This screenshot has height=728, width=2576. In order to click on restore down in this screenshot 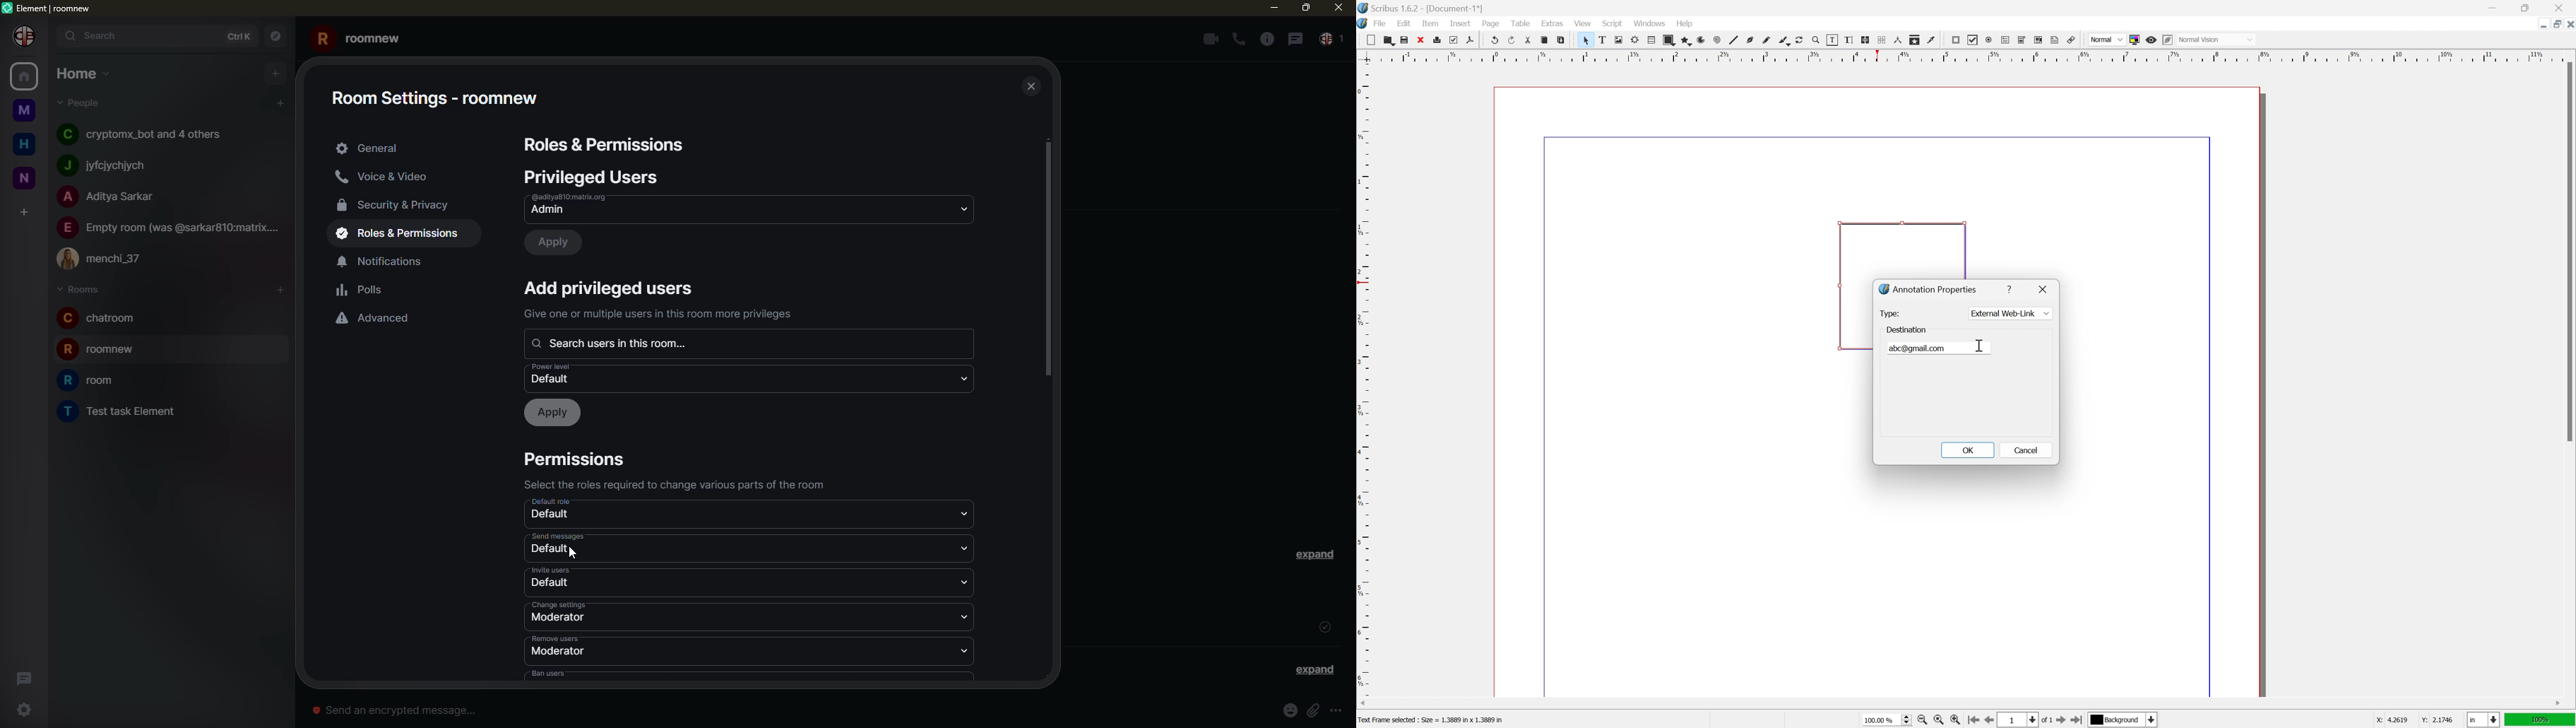, I will do `click(2553, 24)`.